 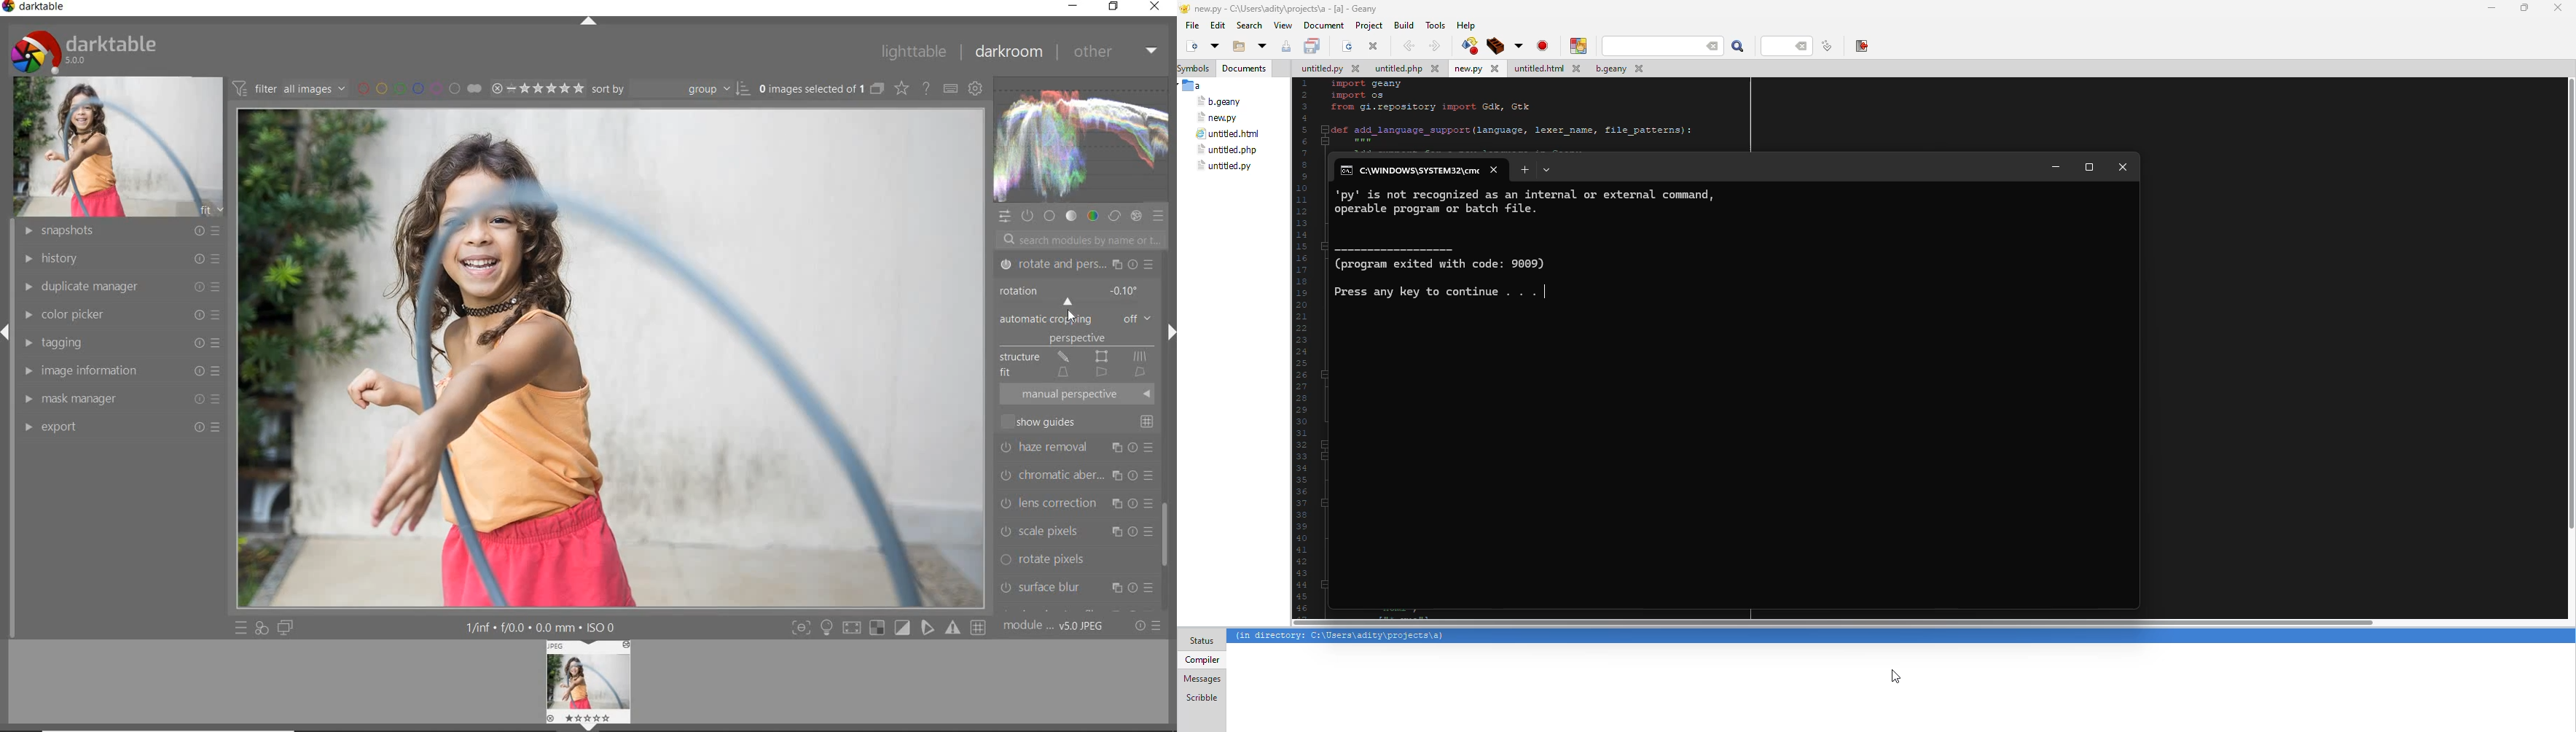 What do you see at coordinates (1027, 215) in the screenshot?
I see `show only active module` at bounding box center [1027, 215].